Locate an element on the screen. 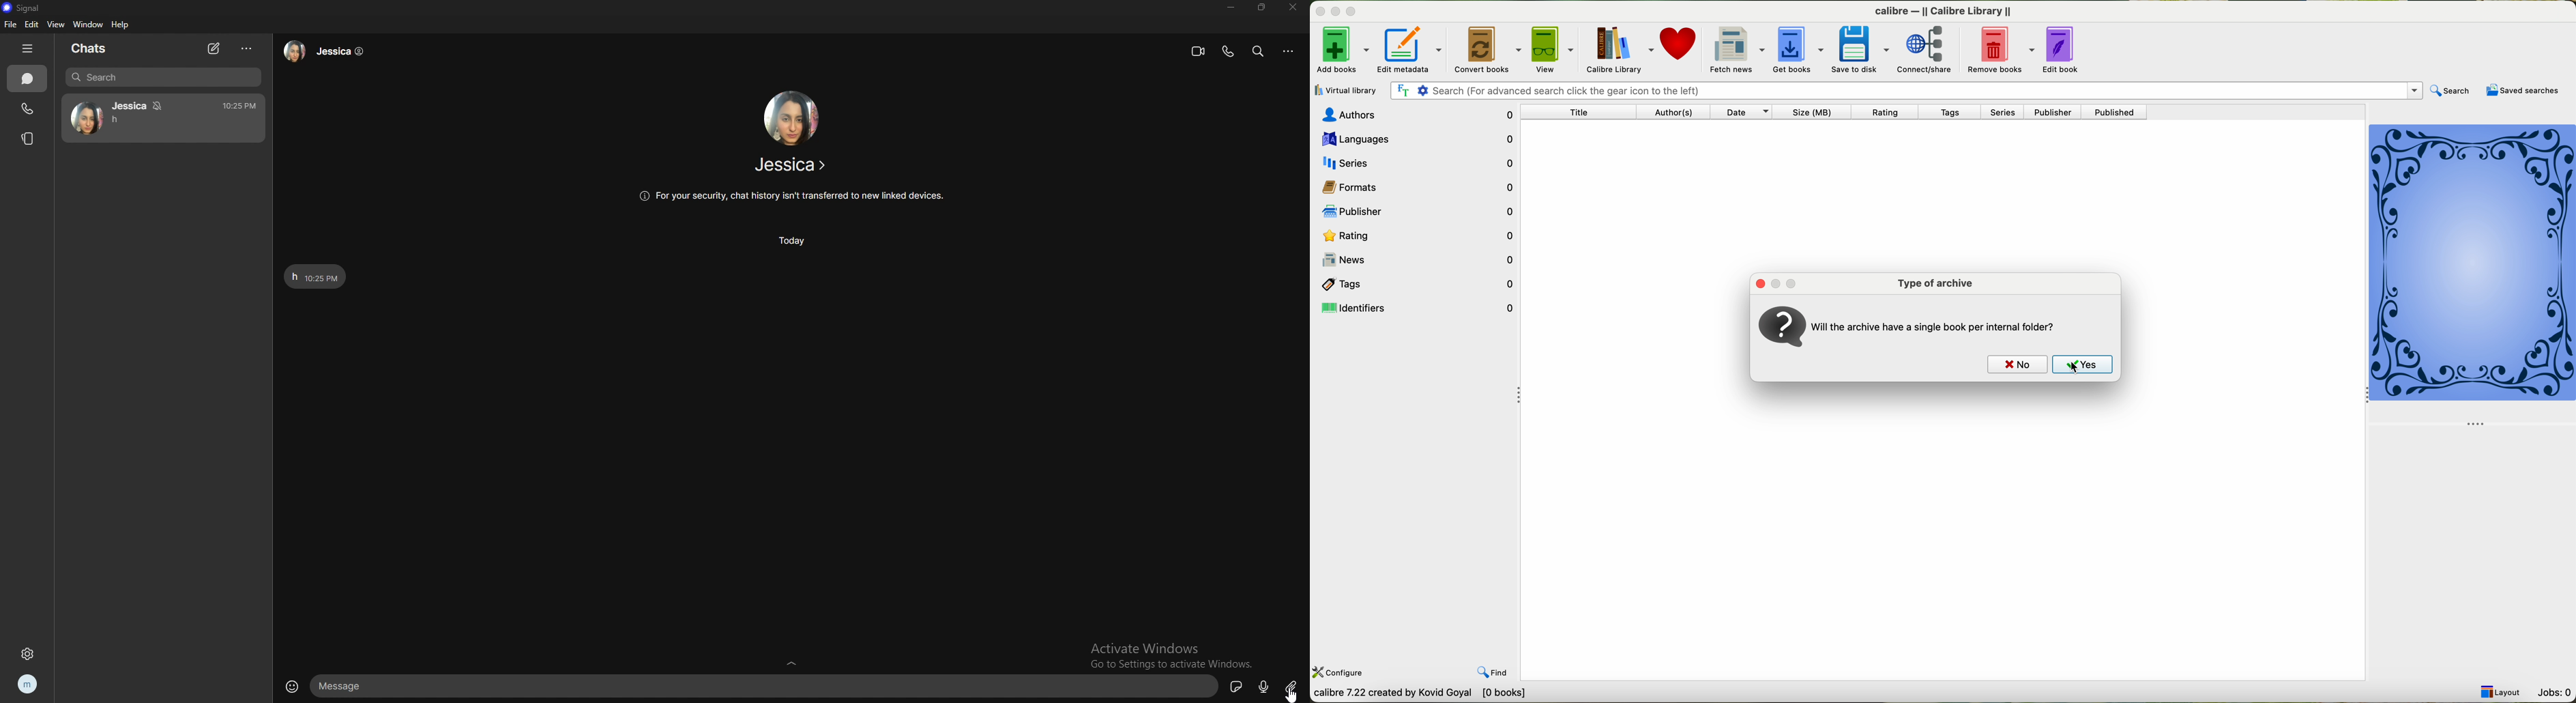  languages is located at coordinates (1414, 139).